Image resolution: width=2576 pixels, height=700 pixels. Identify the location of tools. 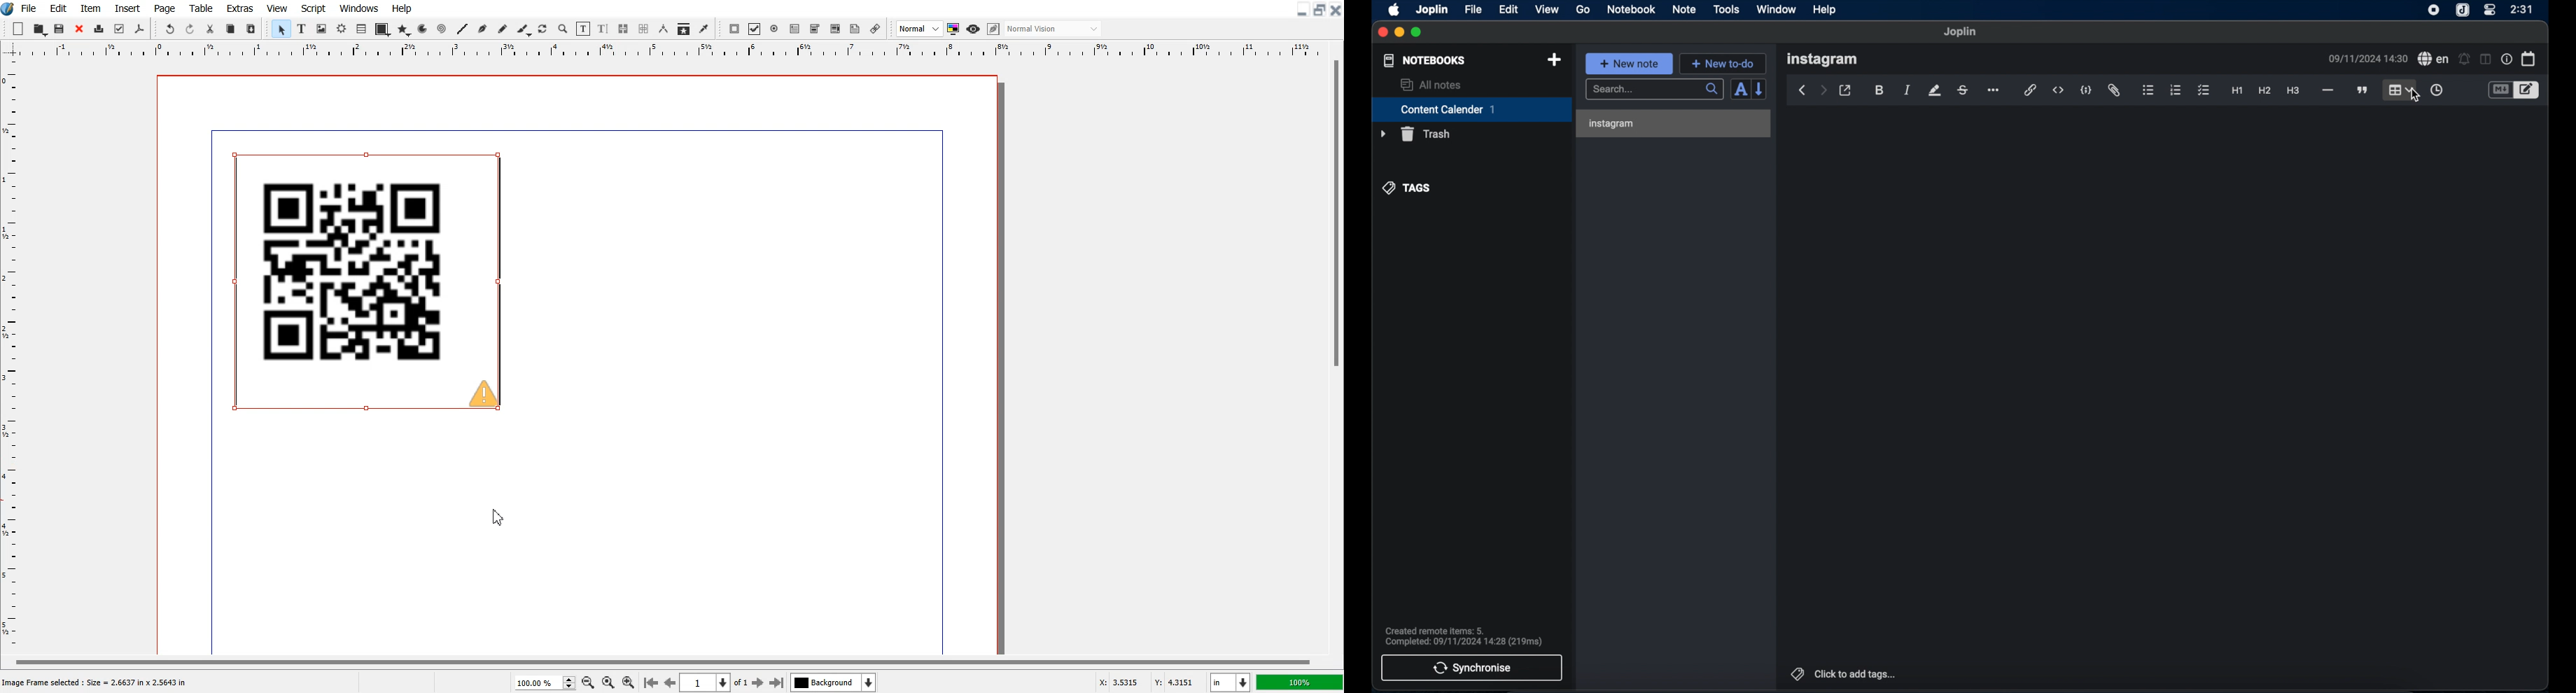
(1726, 9).